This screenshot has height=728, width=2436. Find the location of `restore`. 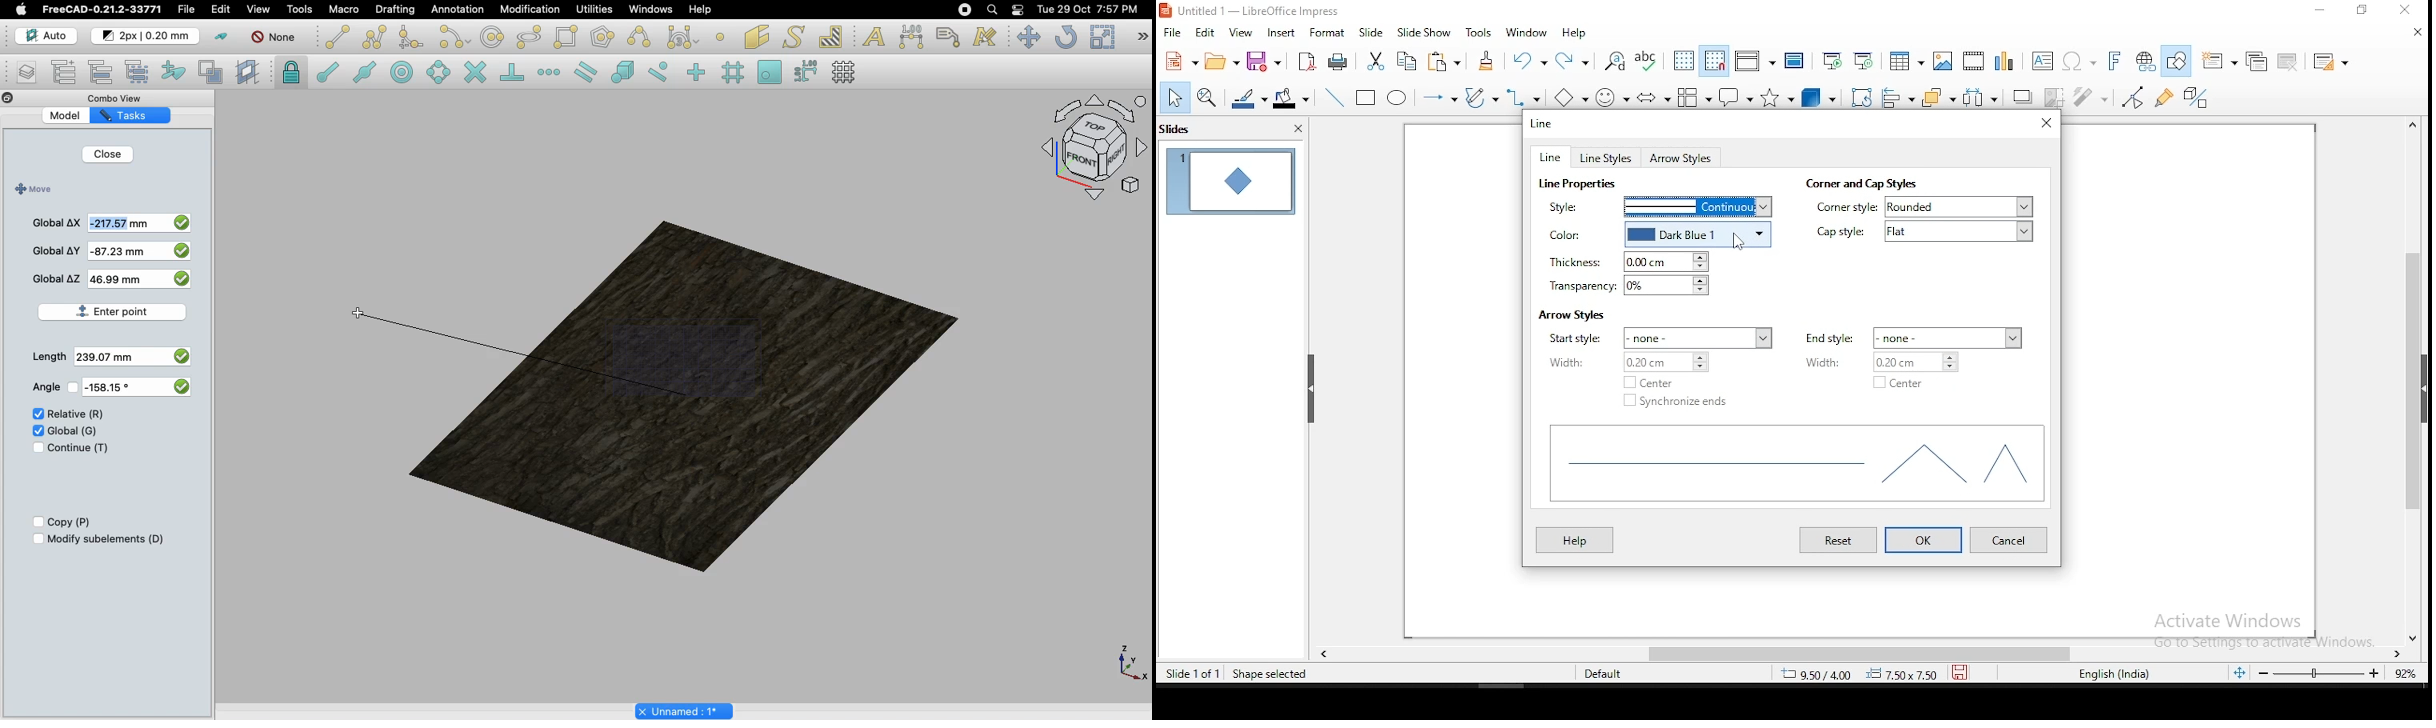

restore is located at coordinates (2361, 10).